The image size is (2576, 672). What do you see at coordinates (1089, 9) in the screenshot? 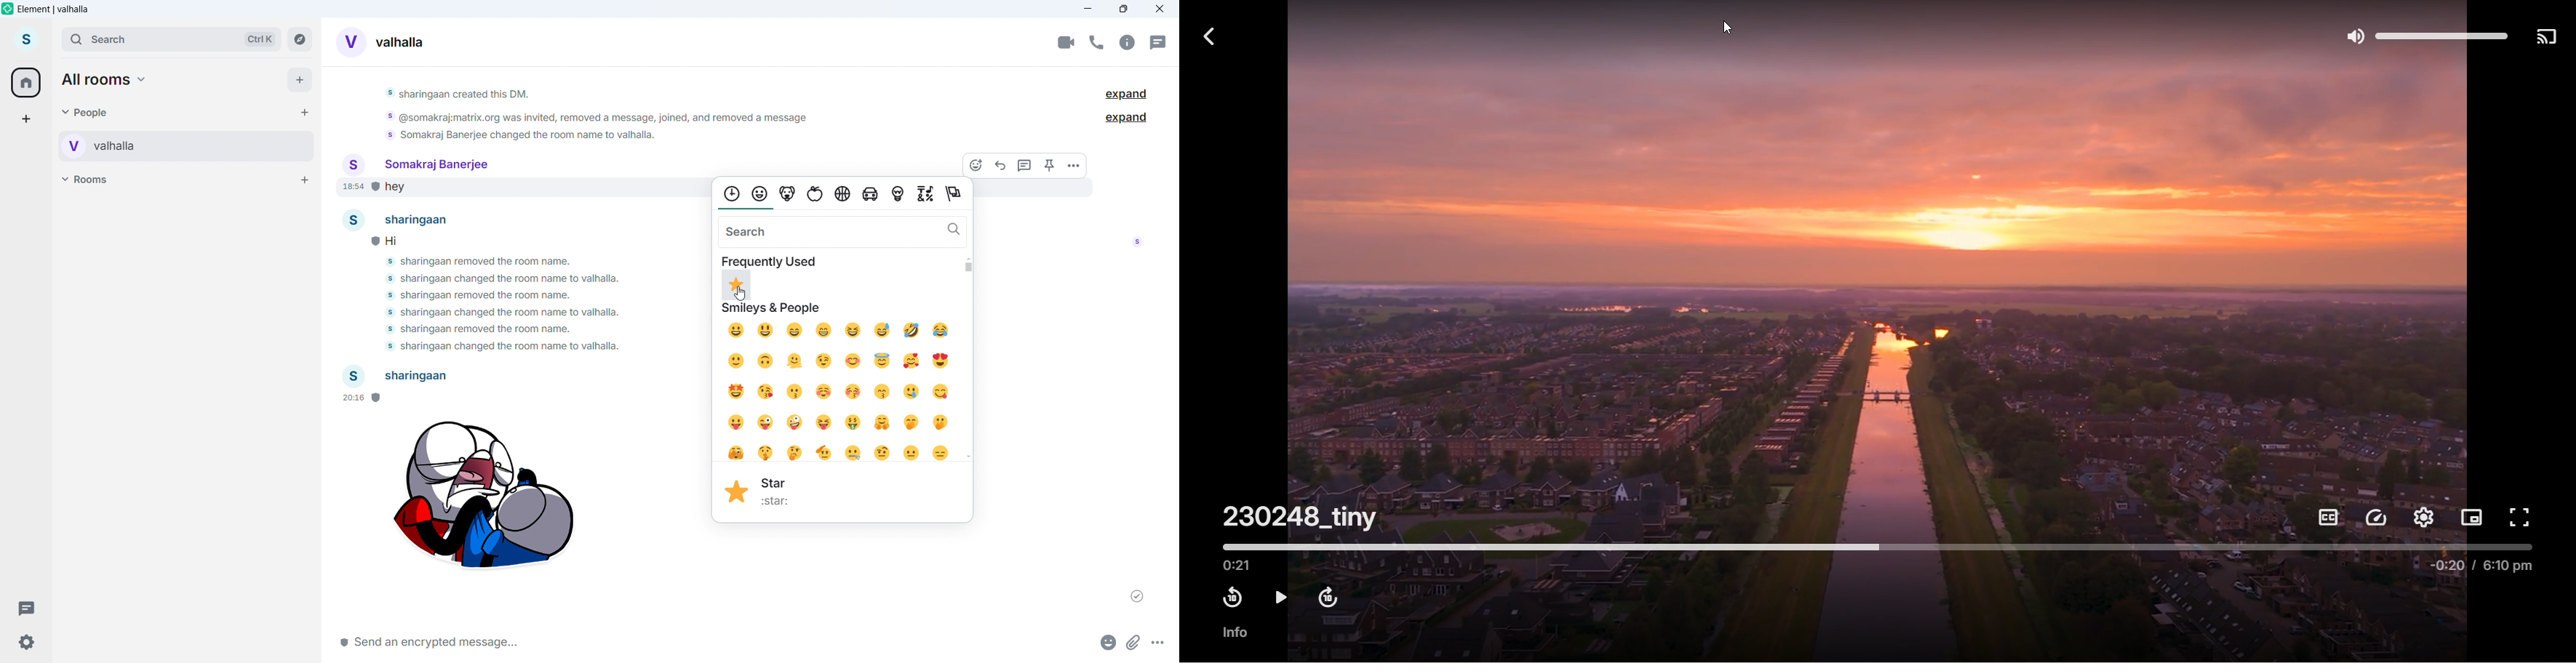
I see `minimize` at bounding box center [1089, 9].